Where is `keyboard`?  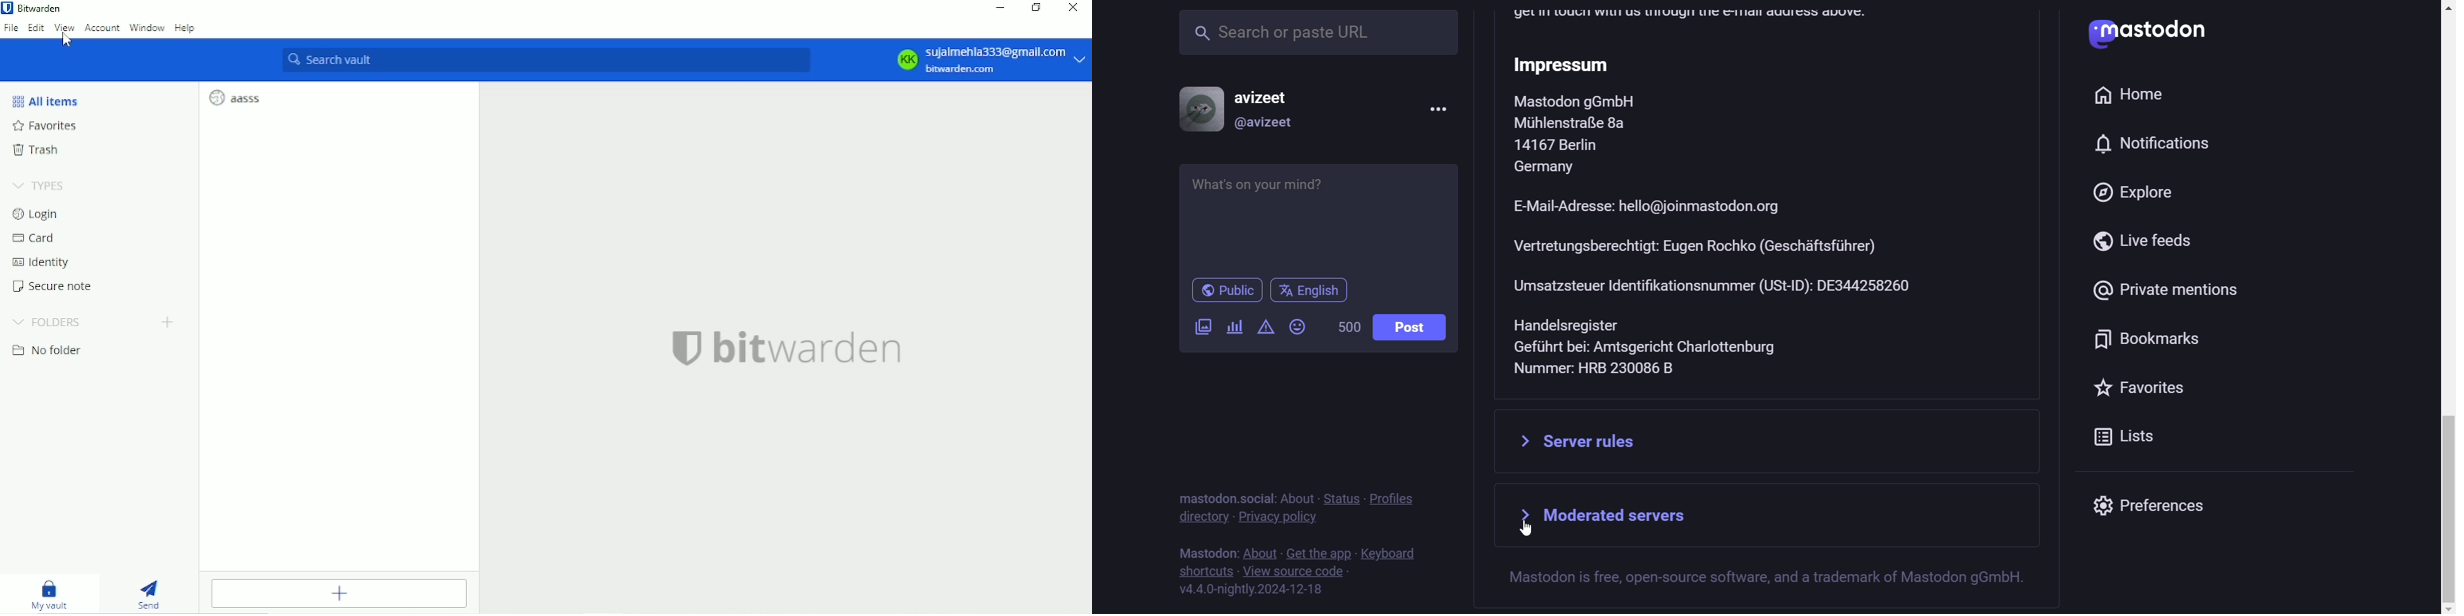 keyboard is located at coordinates (1393, 551).